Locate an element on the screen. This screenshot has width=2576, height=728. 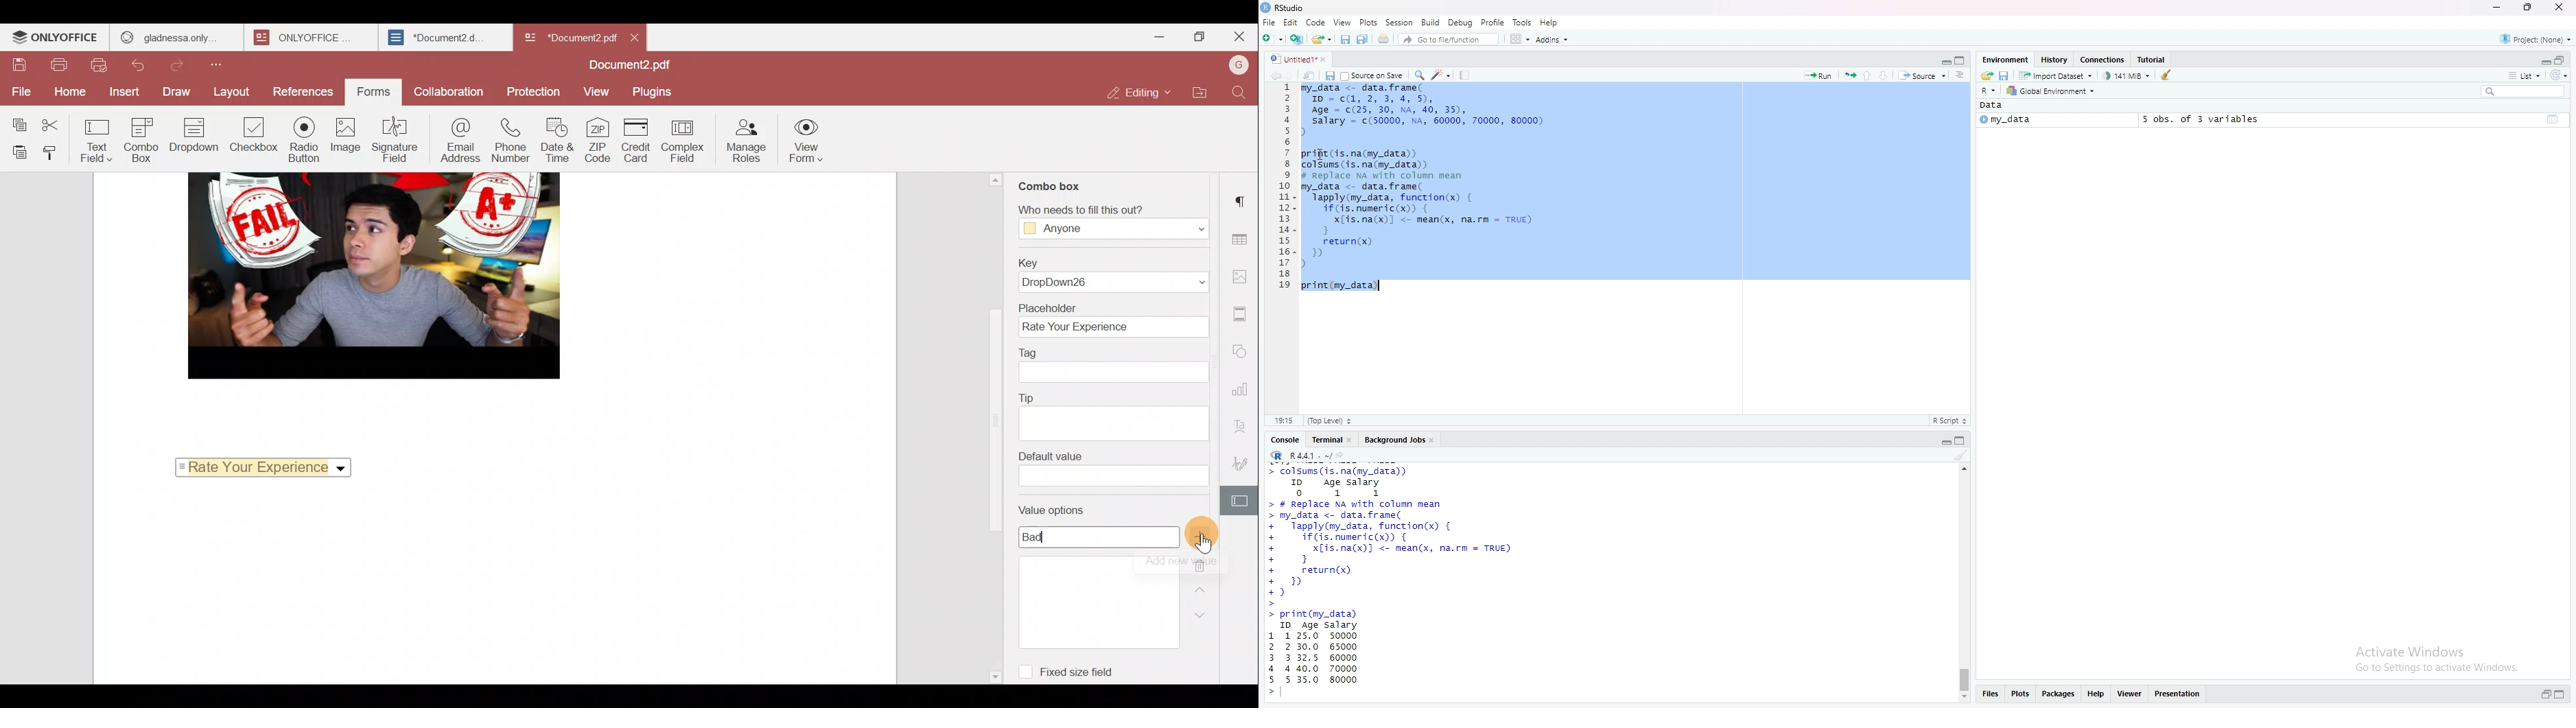
Profile is located at coordinates (1494, 22).